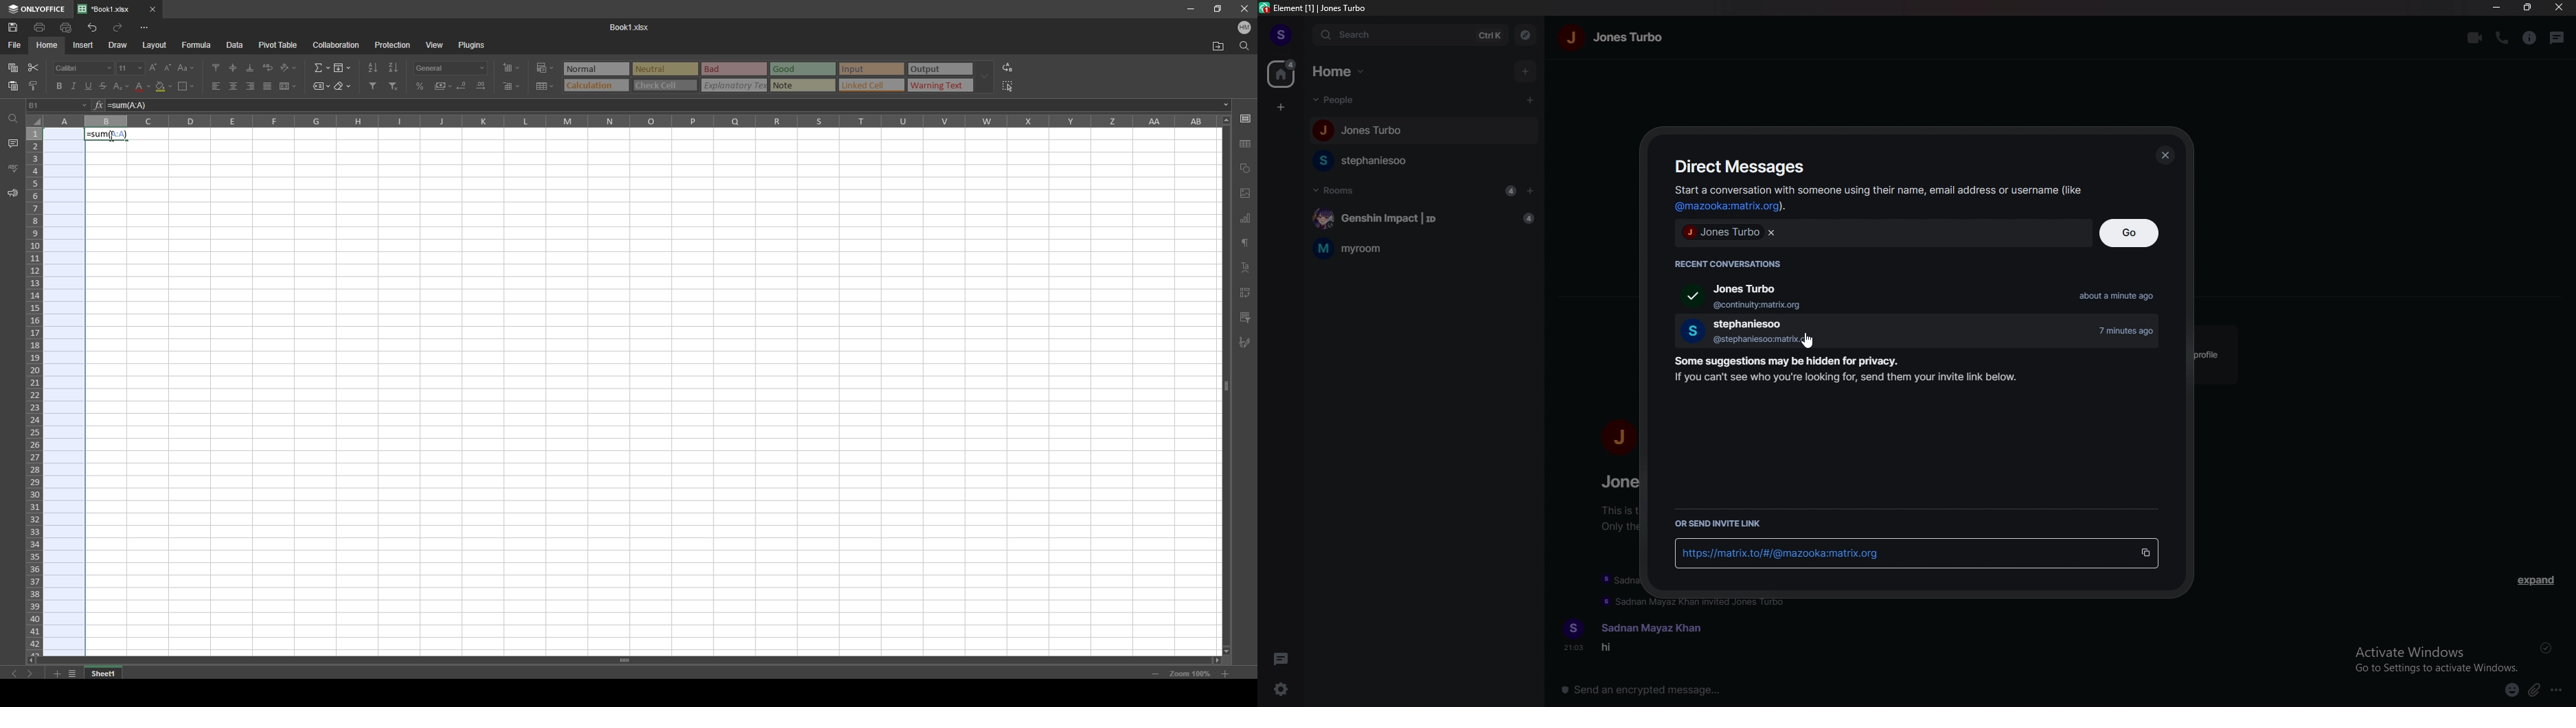 Image resolution: width=2576 pixels, height=728 pixels. Describe the element at coordinates (84, 68) in the screenshot. I see `font style` at that location.